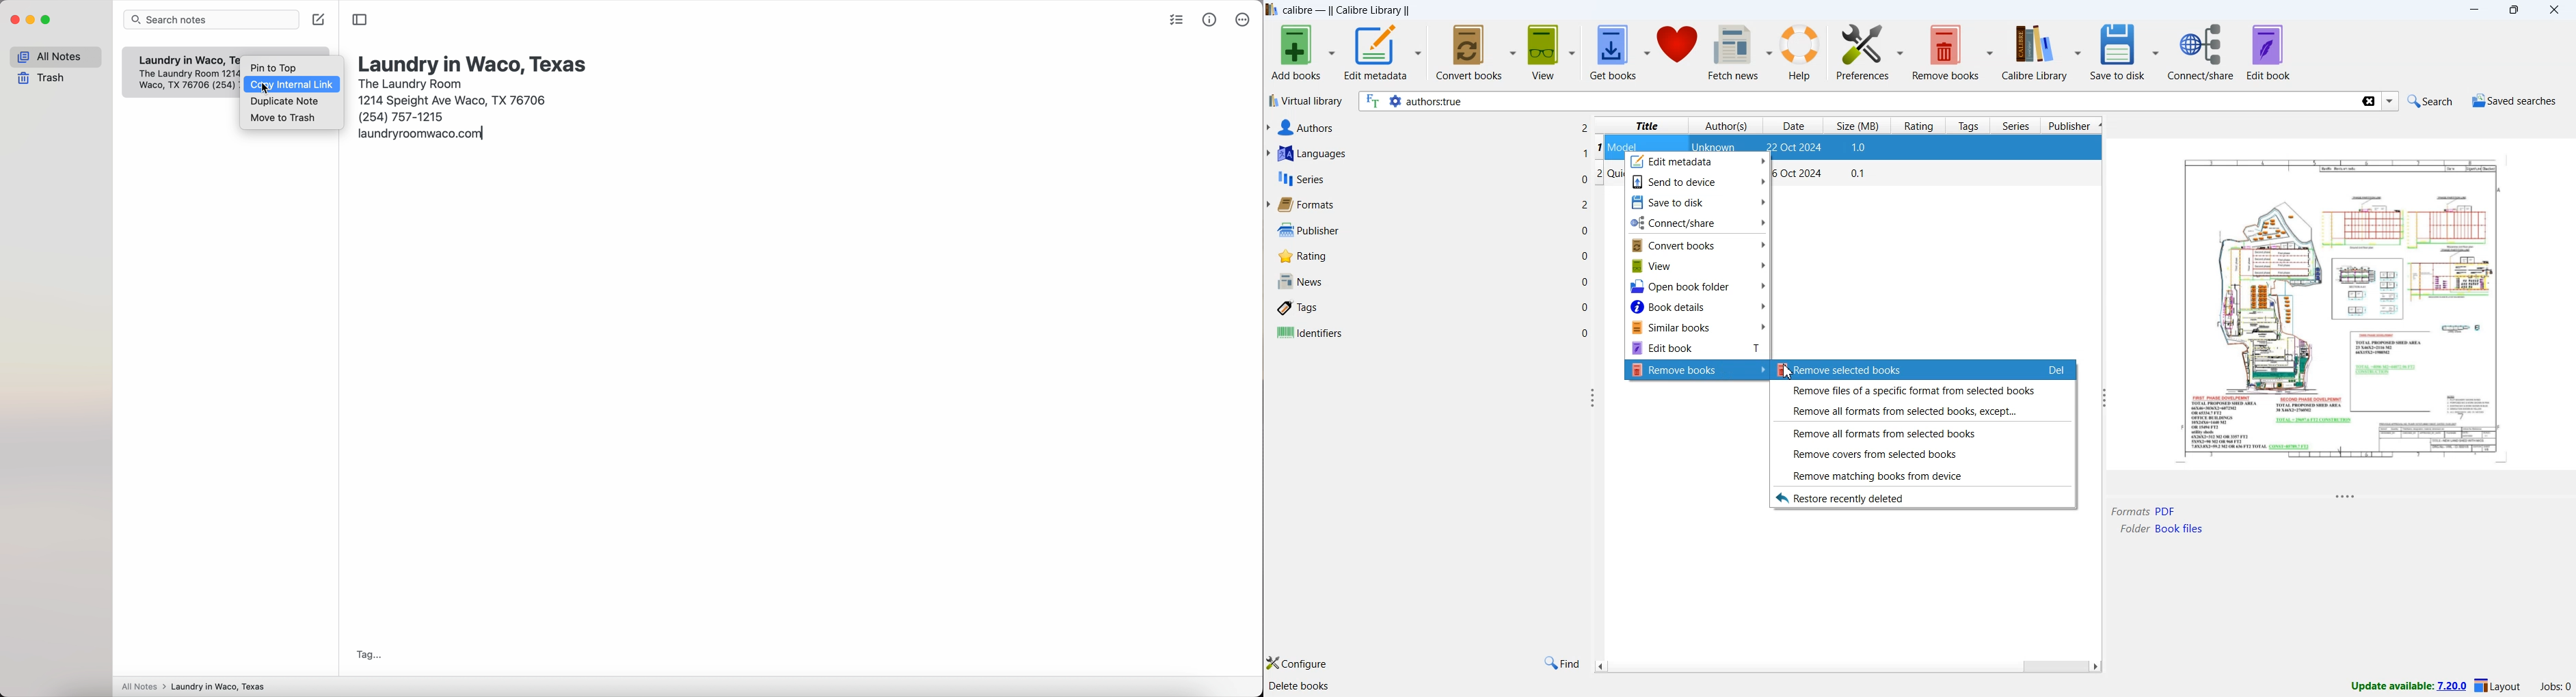 The image size is (2576, 700). Describe the element at coordinates (1305, 102) in the screenshot. I see `virtual library` at that location.